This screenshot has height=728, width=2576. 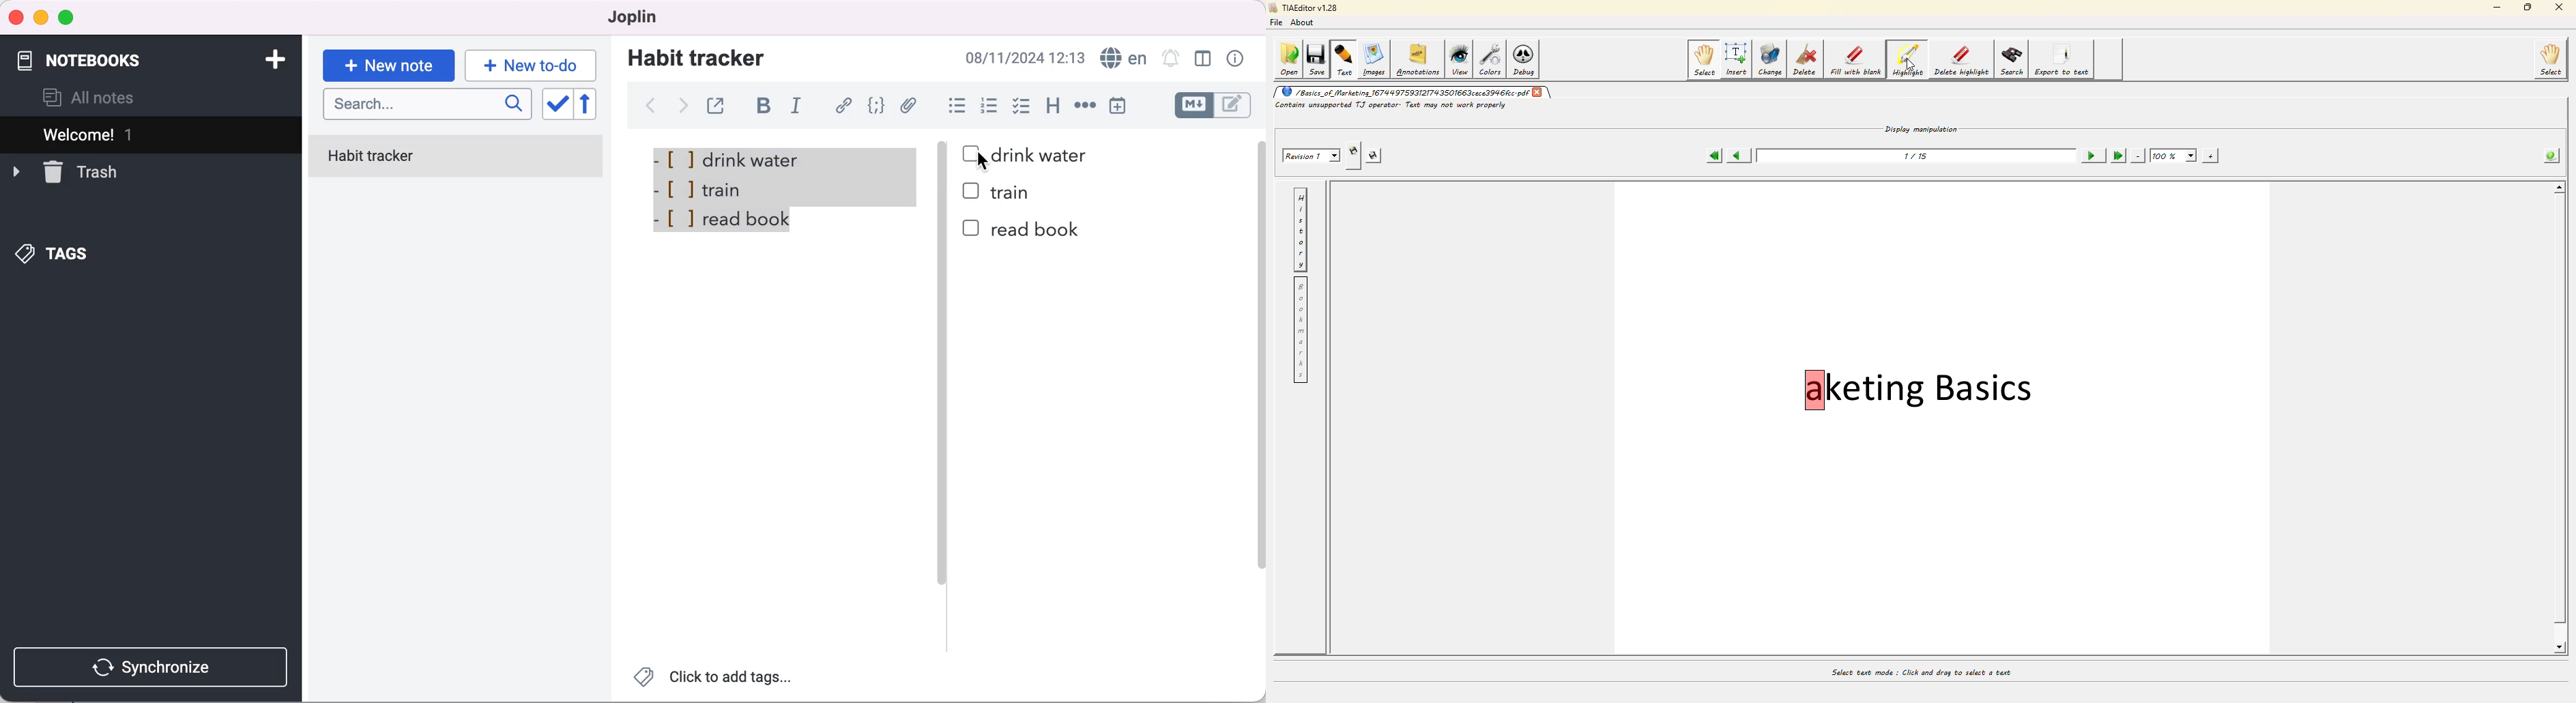 What do you see at coordinates (703, 187) in the screenshot?
I see `- [ ] train` at bounding box center [703, 187].